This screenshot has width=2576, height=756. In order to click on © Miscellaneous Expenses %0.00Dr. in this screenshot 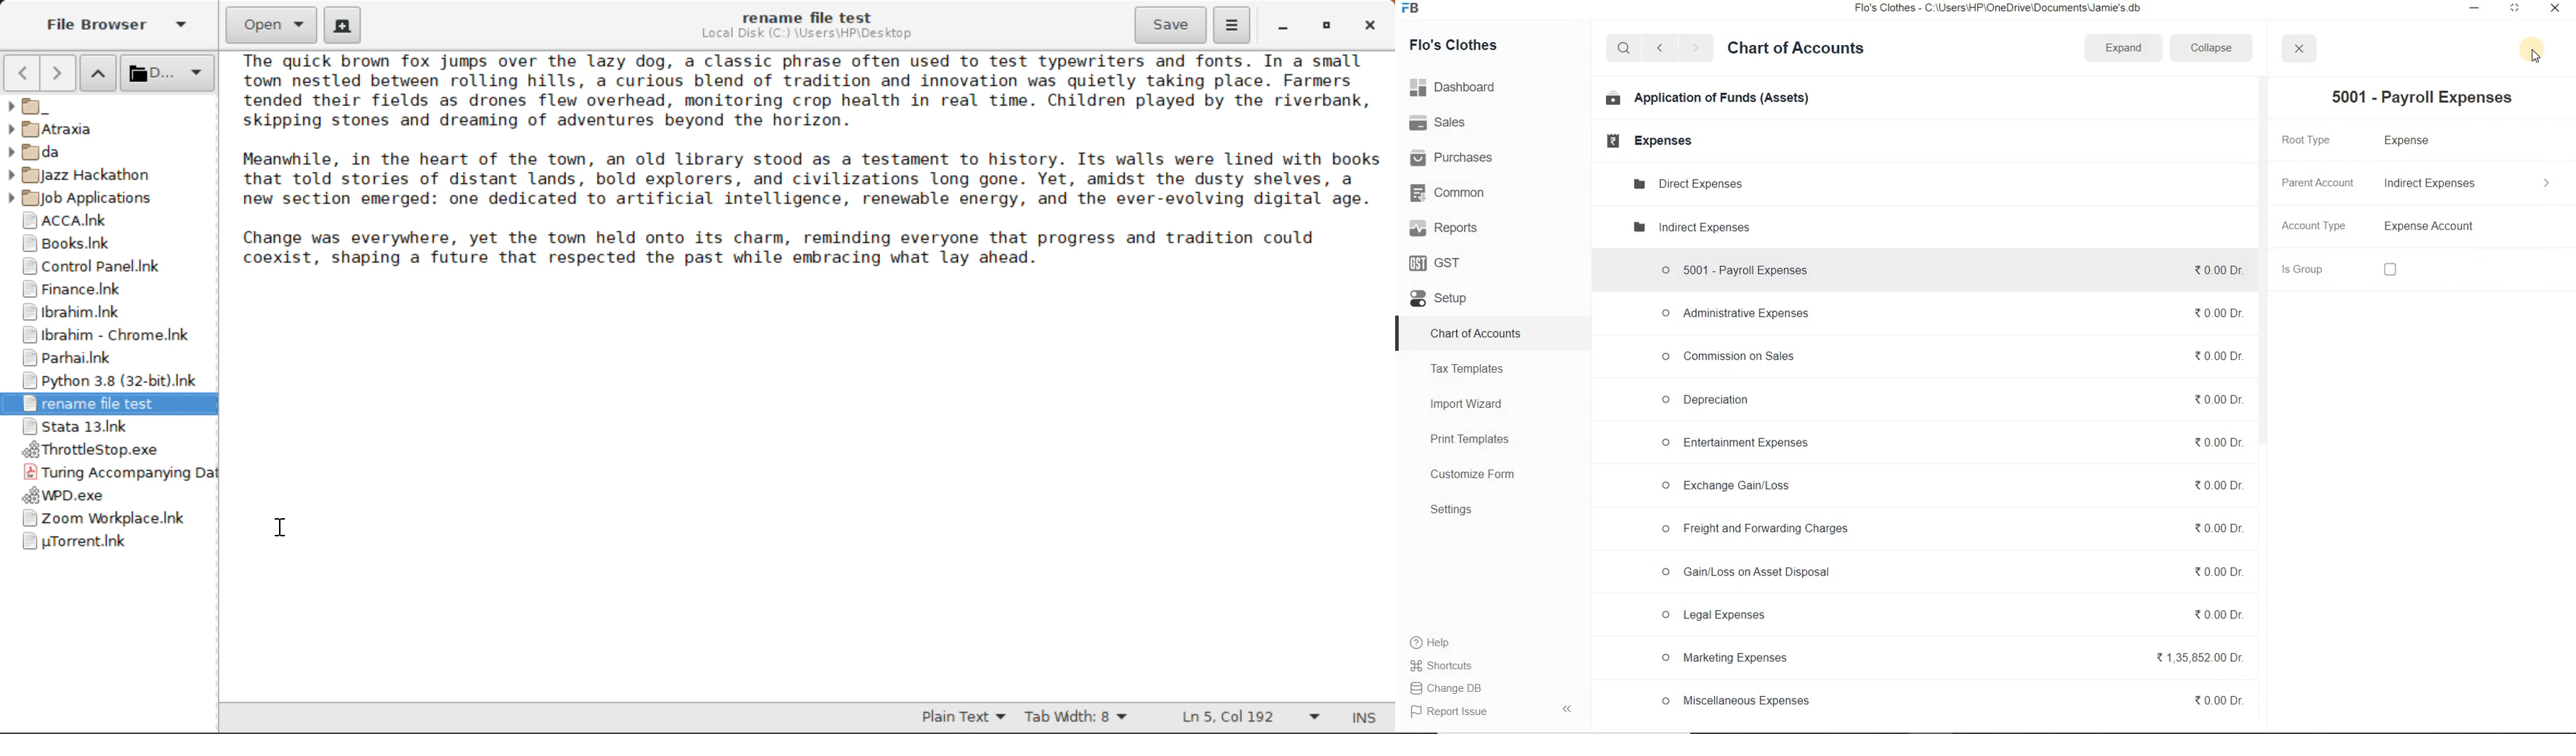, I will do `click(1951, 701)`.